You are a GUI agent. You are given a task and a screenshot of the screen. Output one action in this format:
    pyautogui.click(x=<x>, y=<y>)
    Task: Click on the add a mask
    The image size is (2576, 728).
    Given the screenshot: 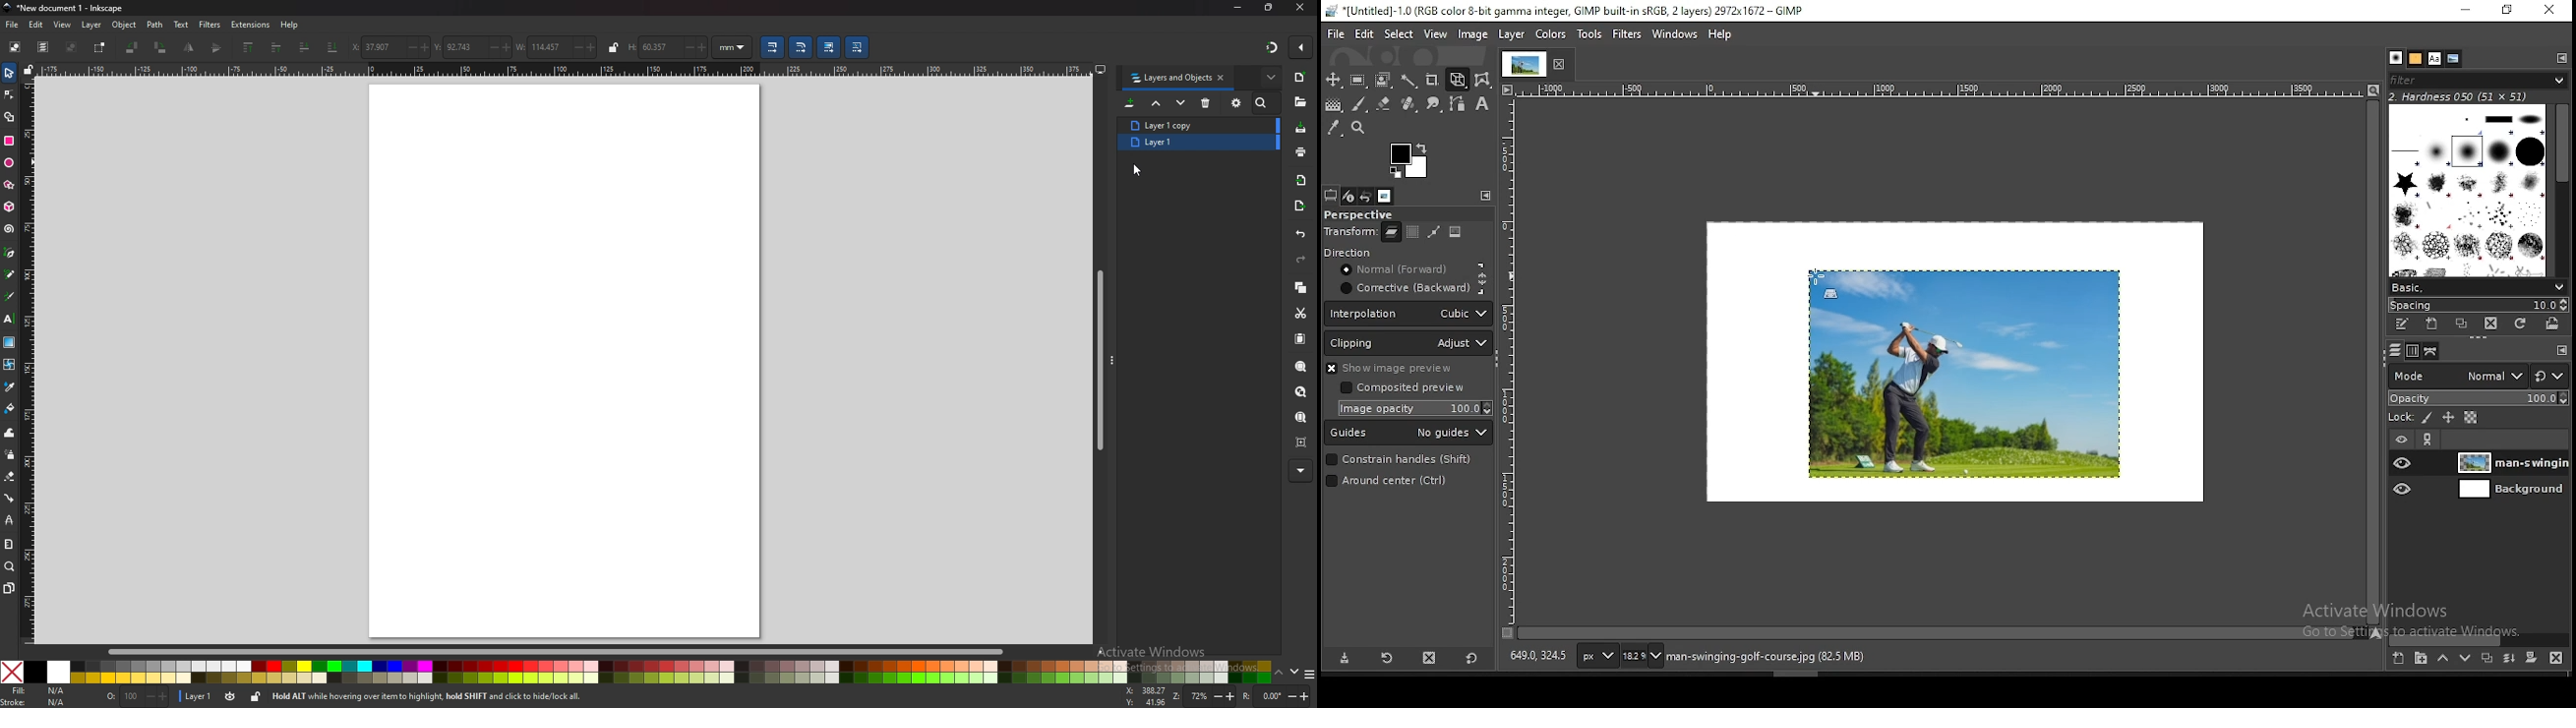 What is the action you would take?
    pyautogui.click(x=2528, y=657)
    